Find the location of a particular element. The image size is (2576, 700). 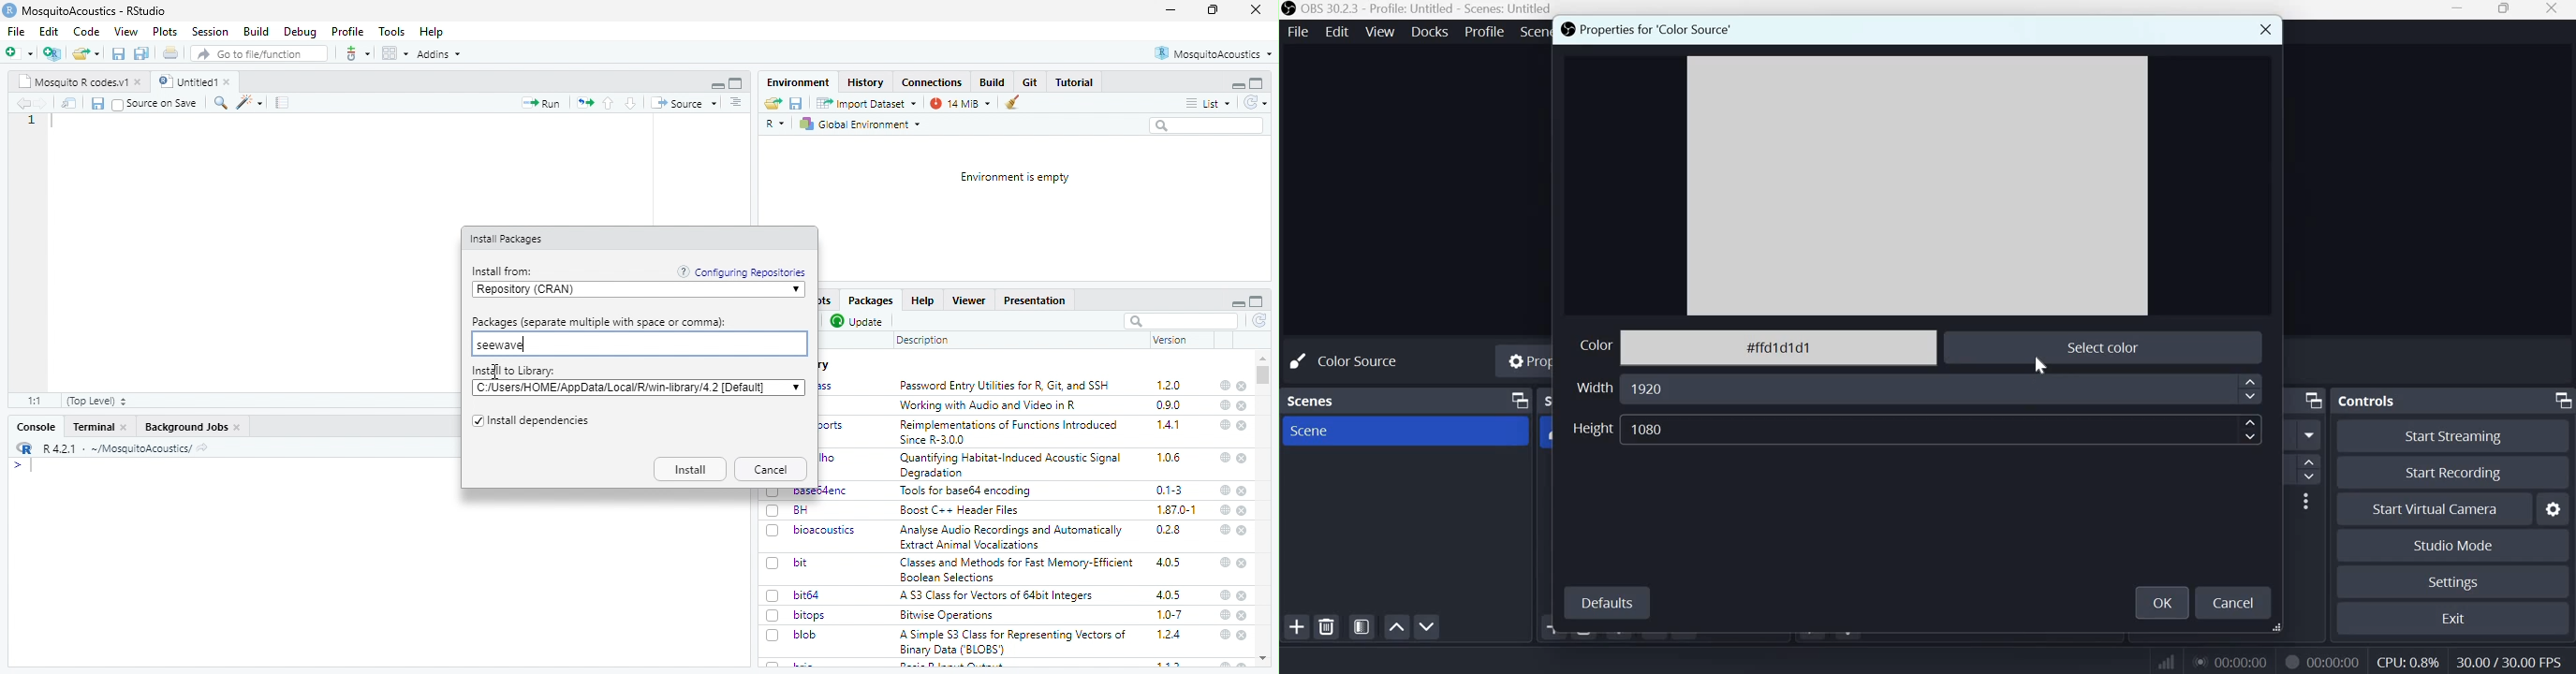

Exit is located at coordinates (2459, 618).